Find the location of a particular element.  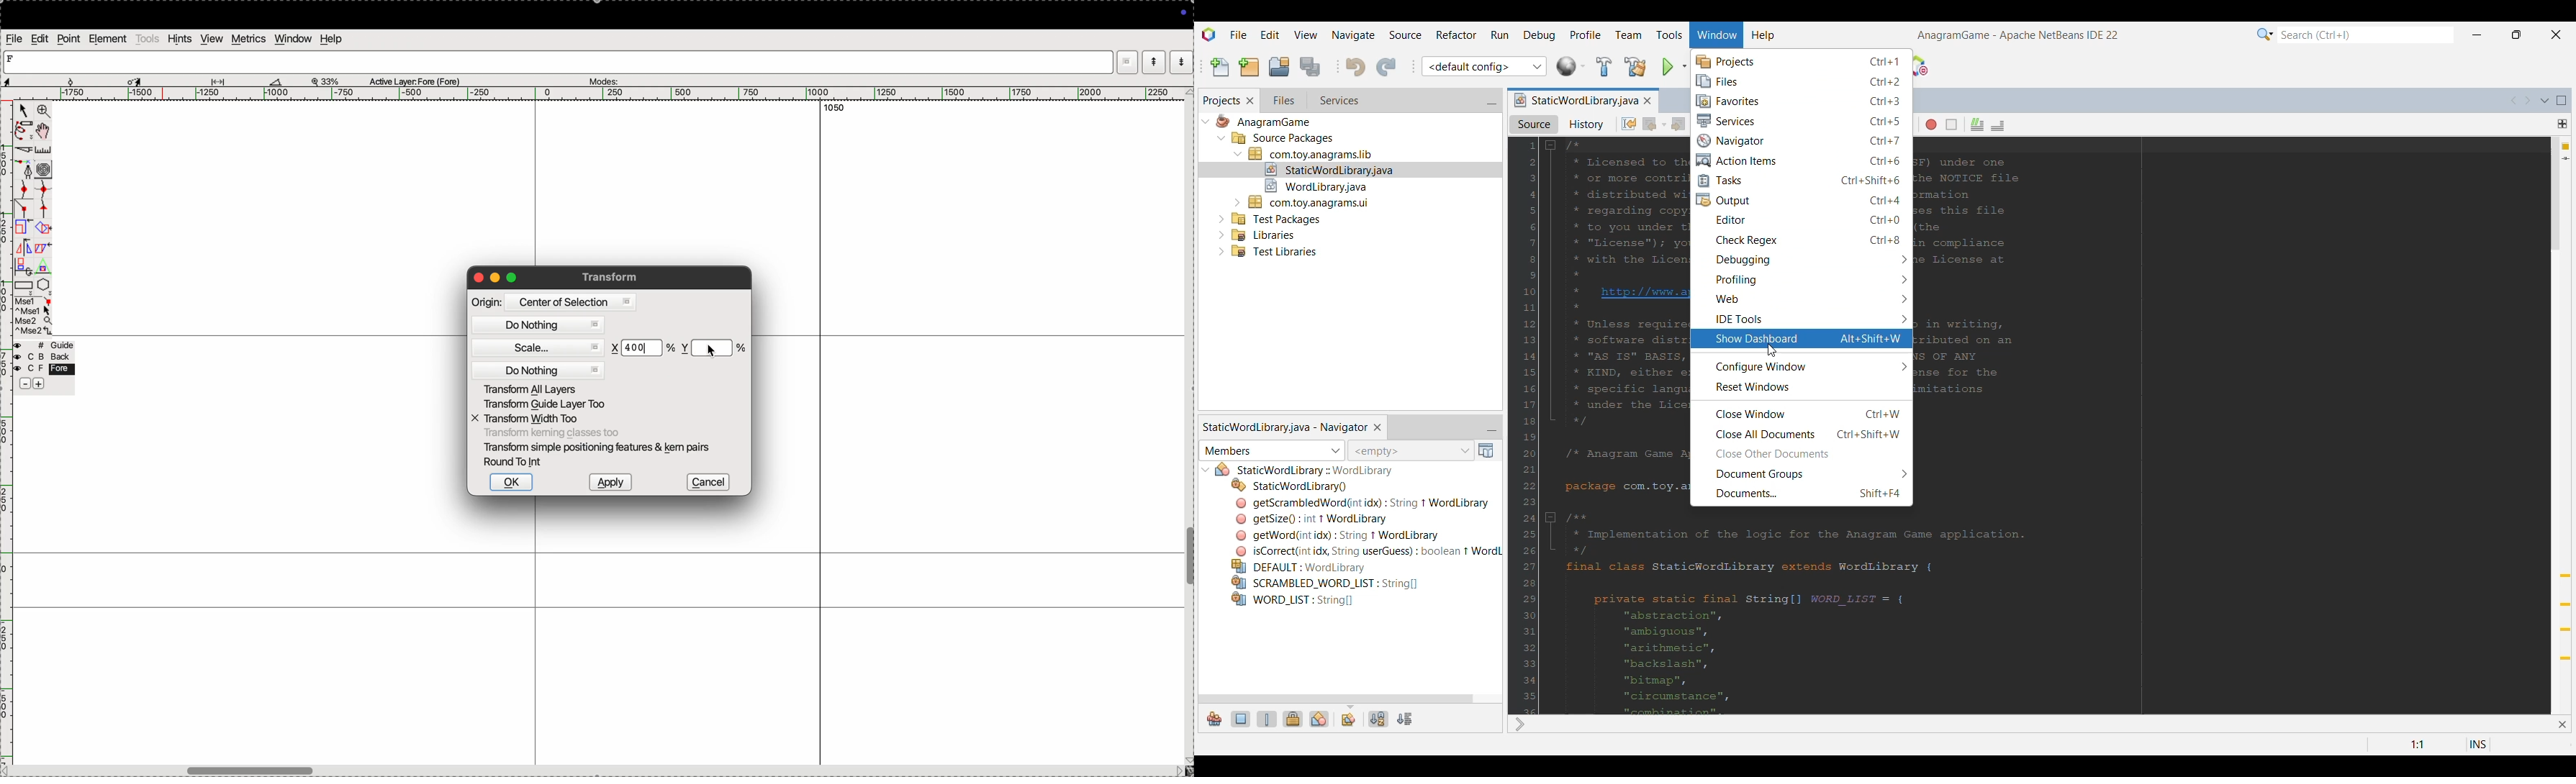

Scroll documents right is located at coordinates (2526, 101).